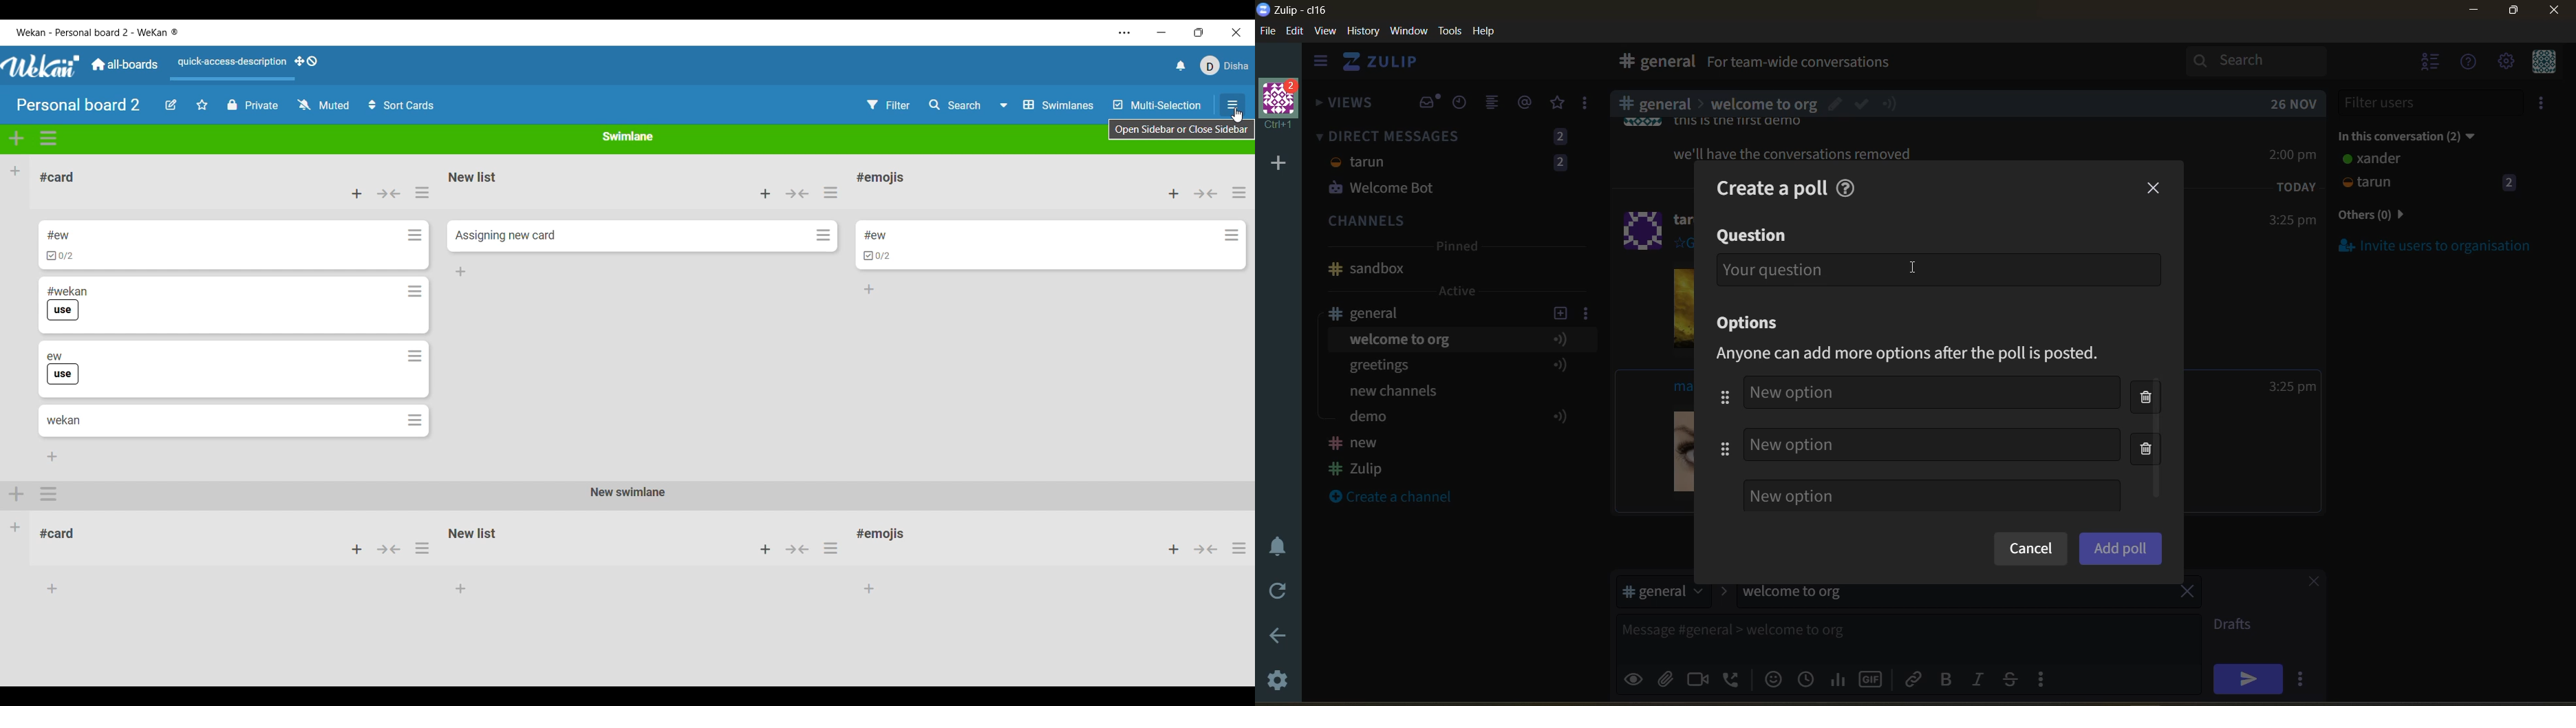 Image resolution: width=2576 pixels, height=728 pixels. What do you see at coordinates (1772, 104) in the screenshot?
I see `` at bounding box center [1772, 104].